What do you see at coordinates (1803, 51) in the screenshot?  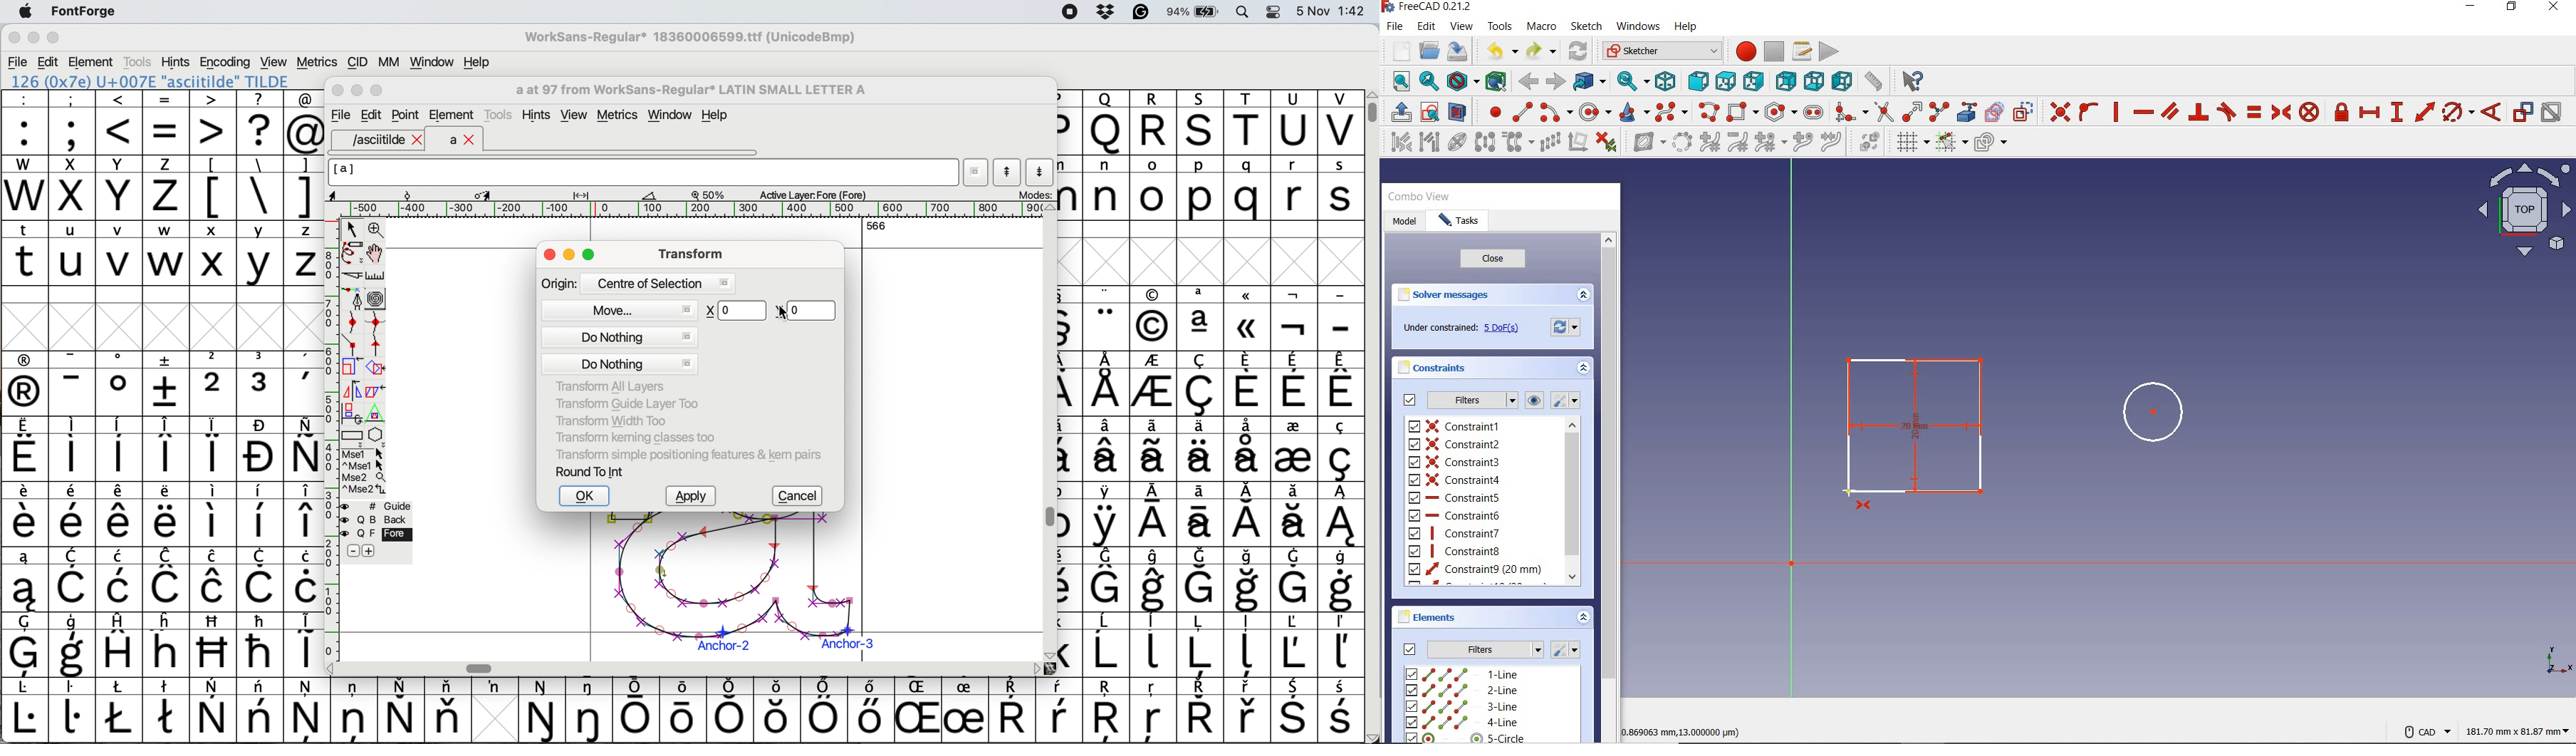 I see `macros` at bounding box center [1803, 51].